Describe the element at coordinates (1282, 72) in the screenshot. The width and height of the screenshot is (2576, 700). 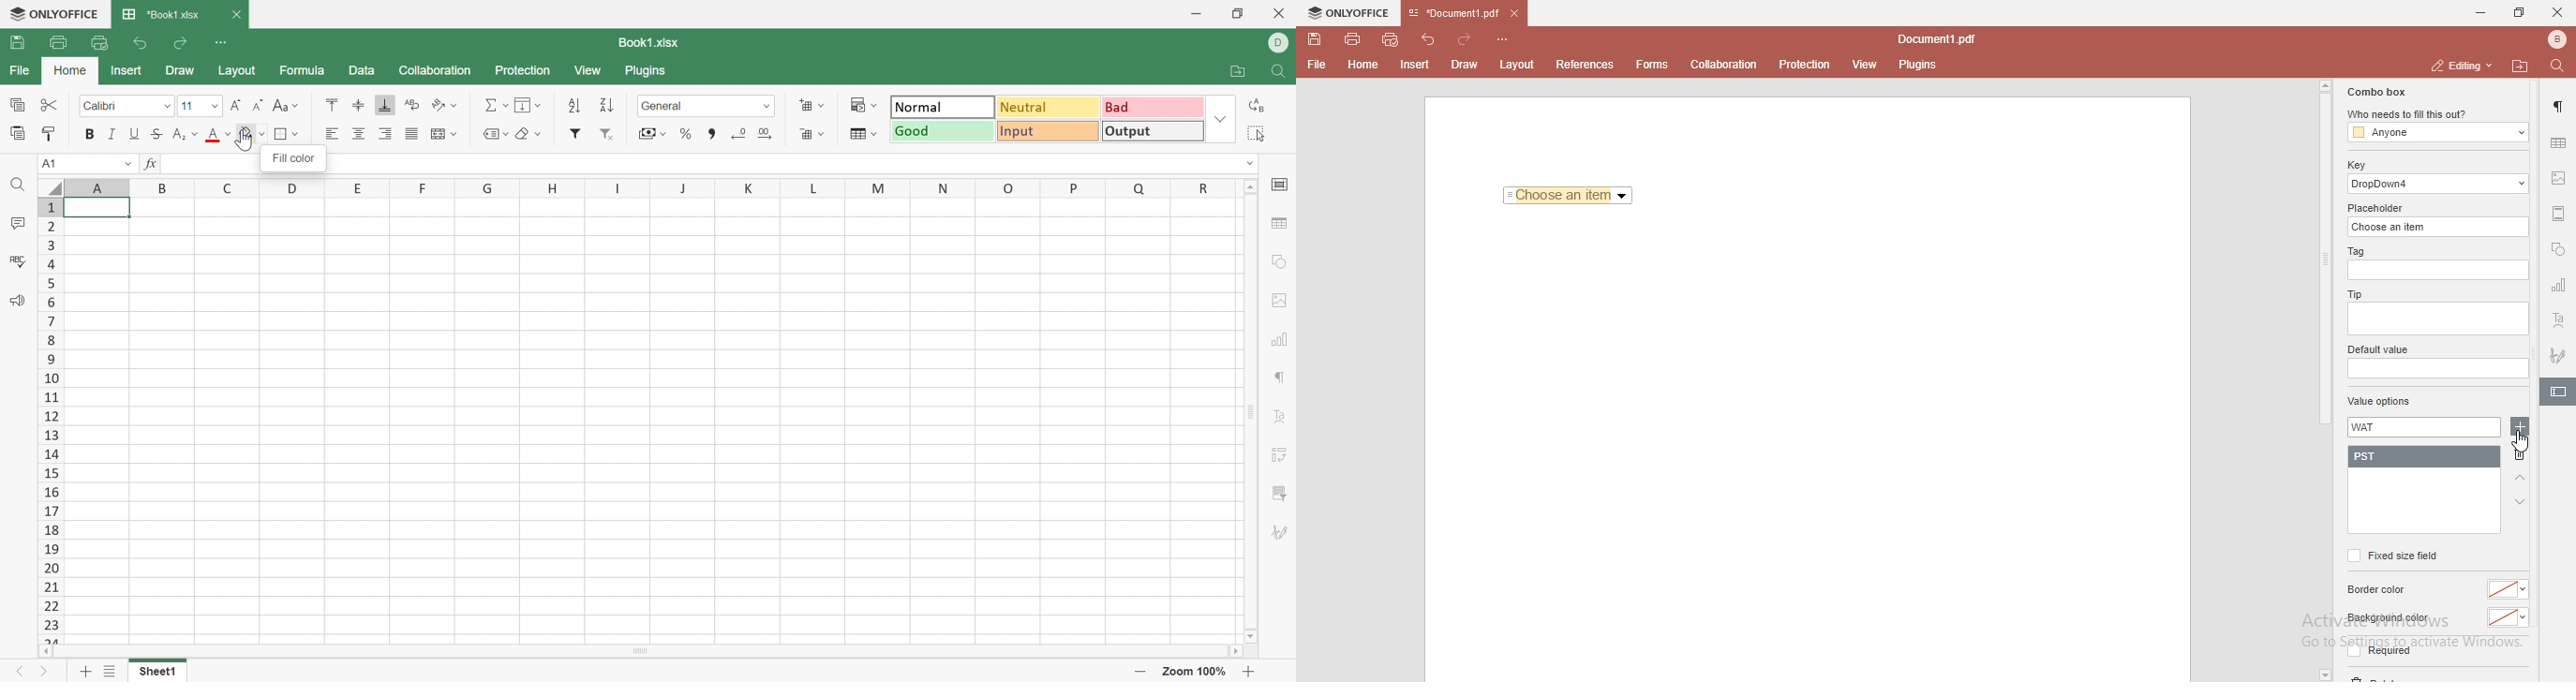
I see `Find` at that location.